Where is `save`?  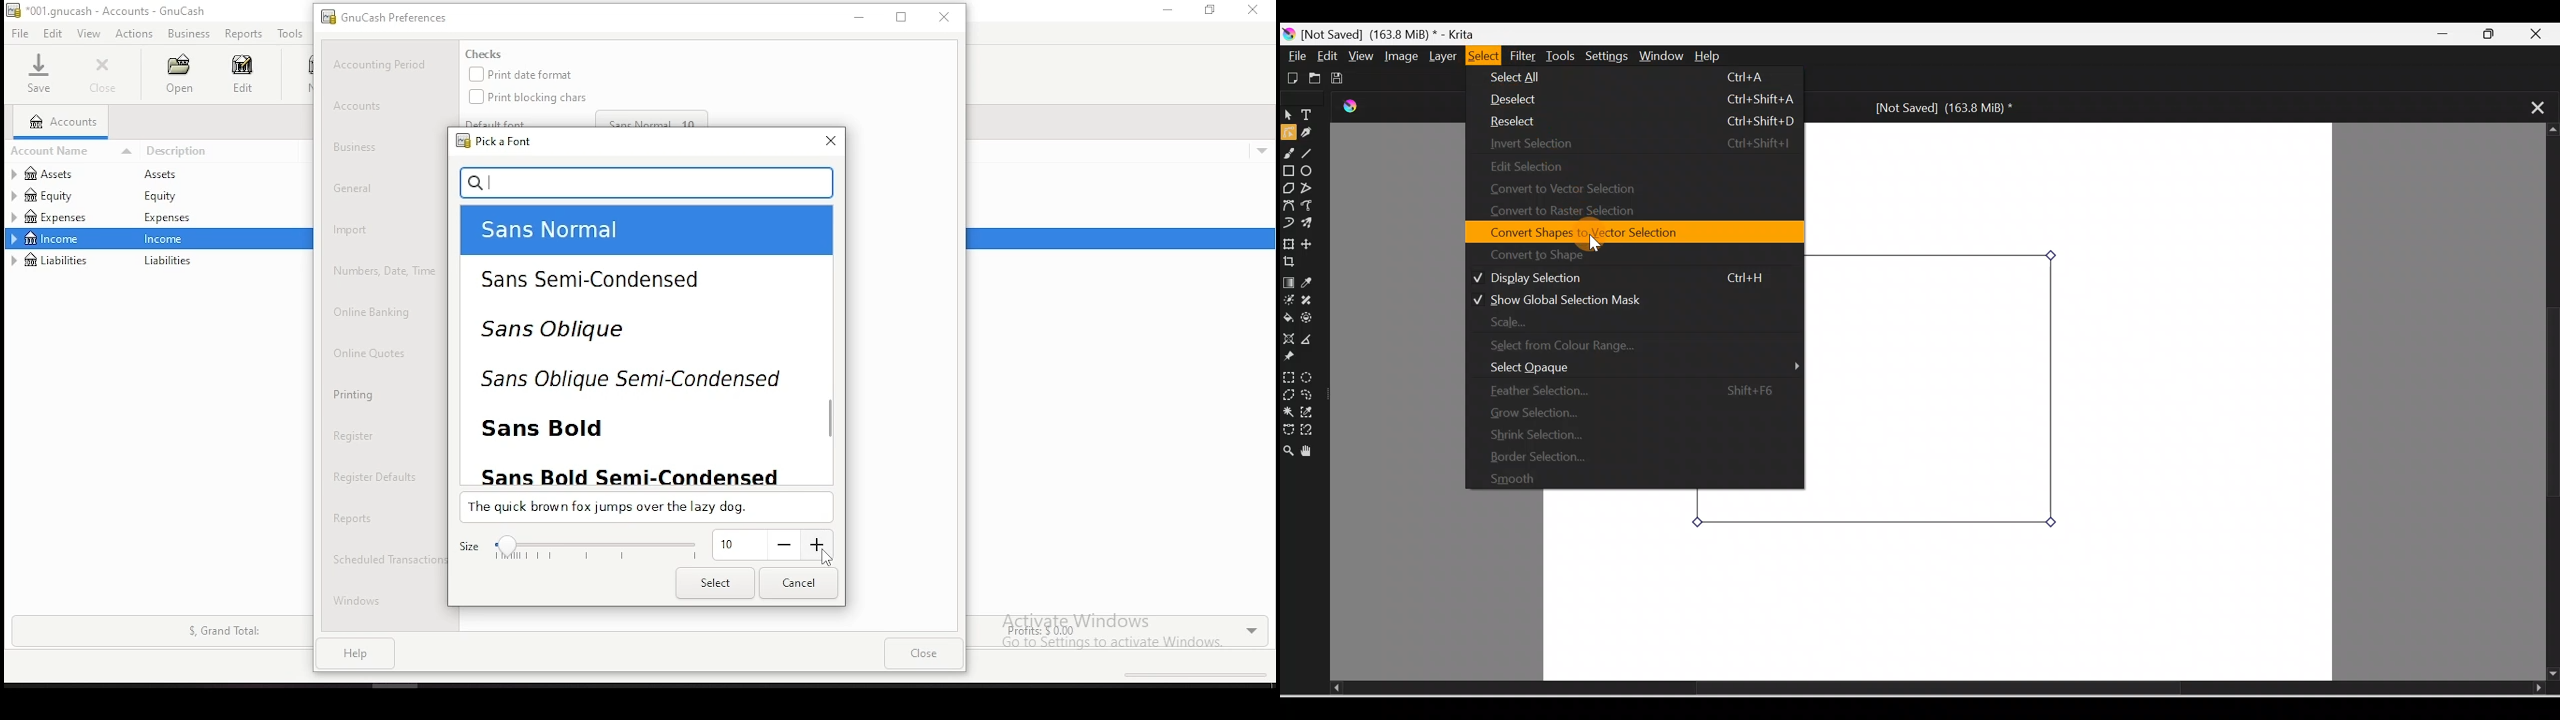
save is located at coordinates (38, 73).